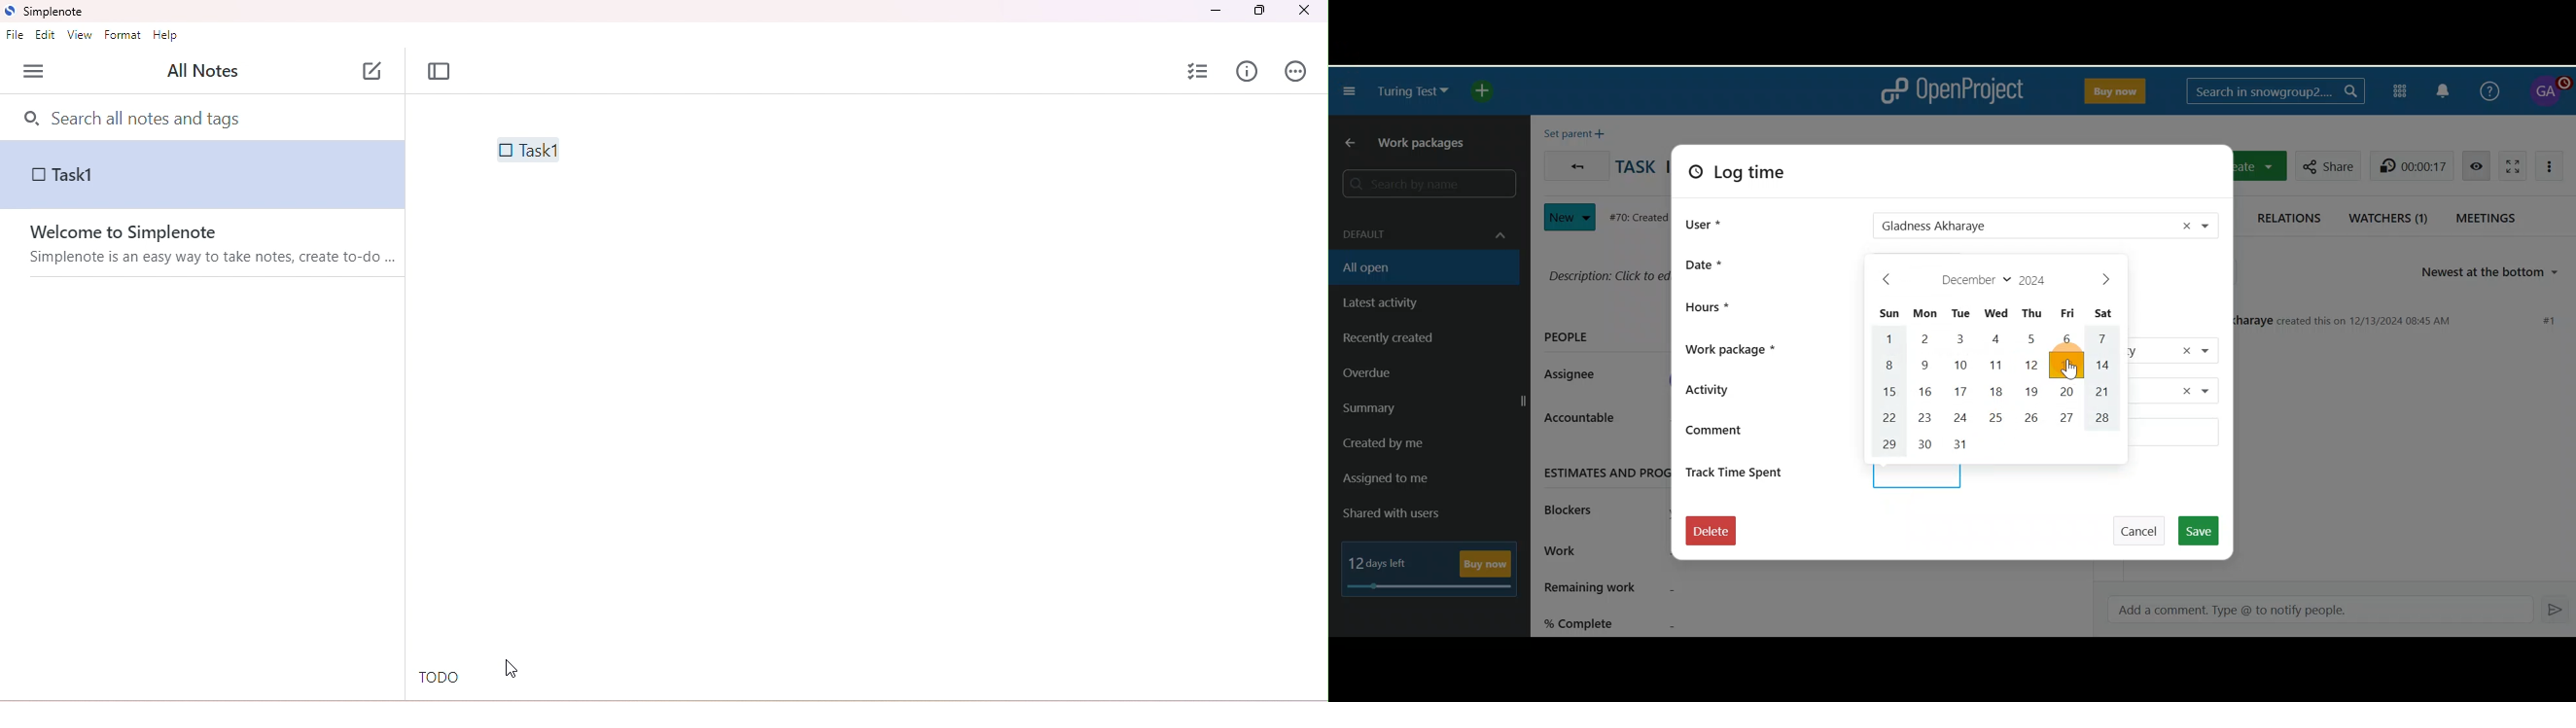 Image resolution: width=2576 pixels, height=728 pixels. I want to click on Remove, so click(2183, 350).